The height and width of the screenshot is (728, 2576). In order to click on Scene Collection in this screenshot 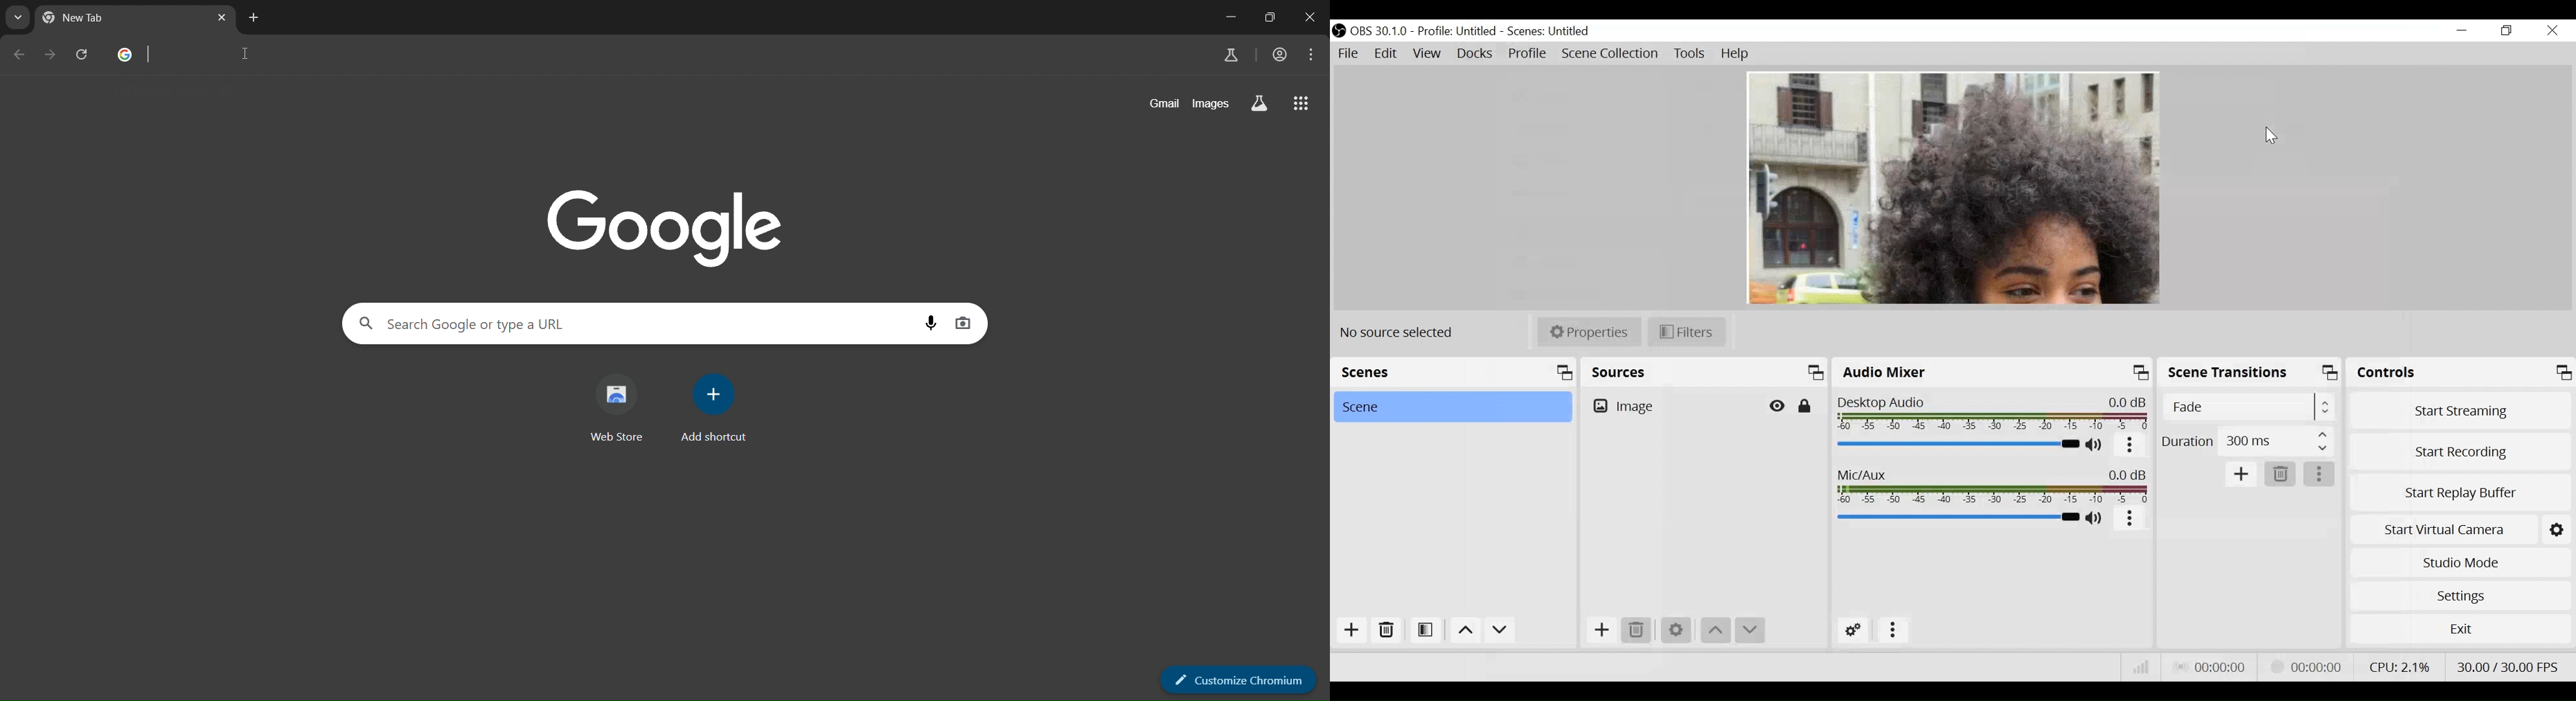, I will do `click(1612, 54)`.